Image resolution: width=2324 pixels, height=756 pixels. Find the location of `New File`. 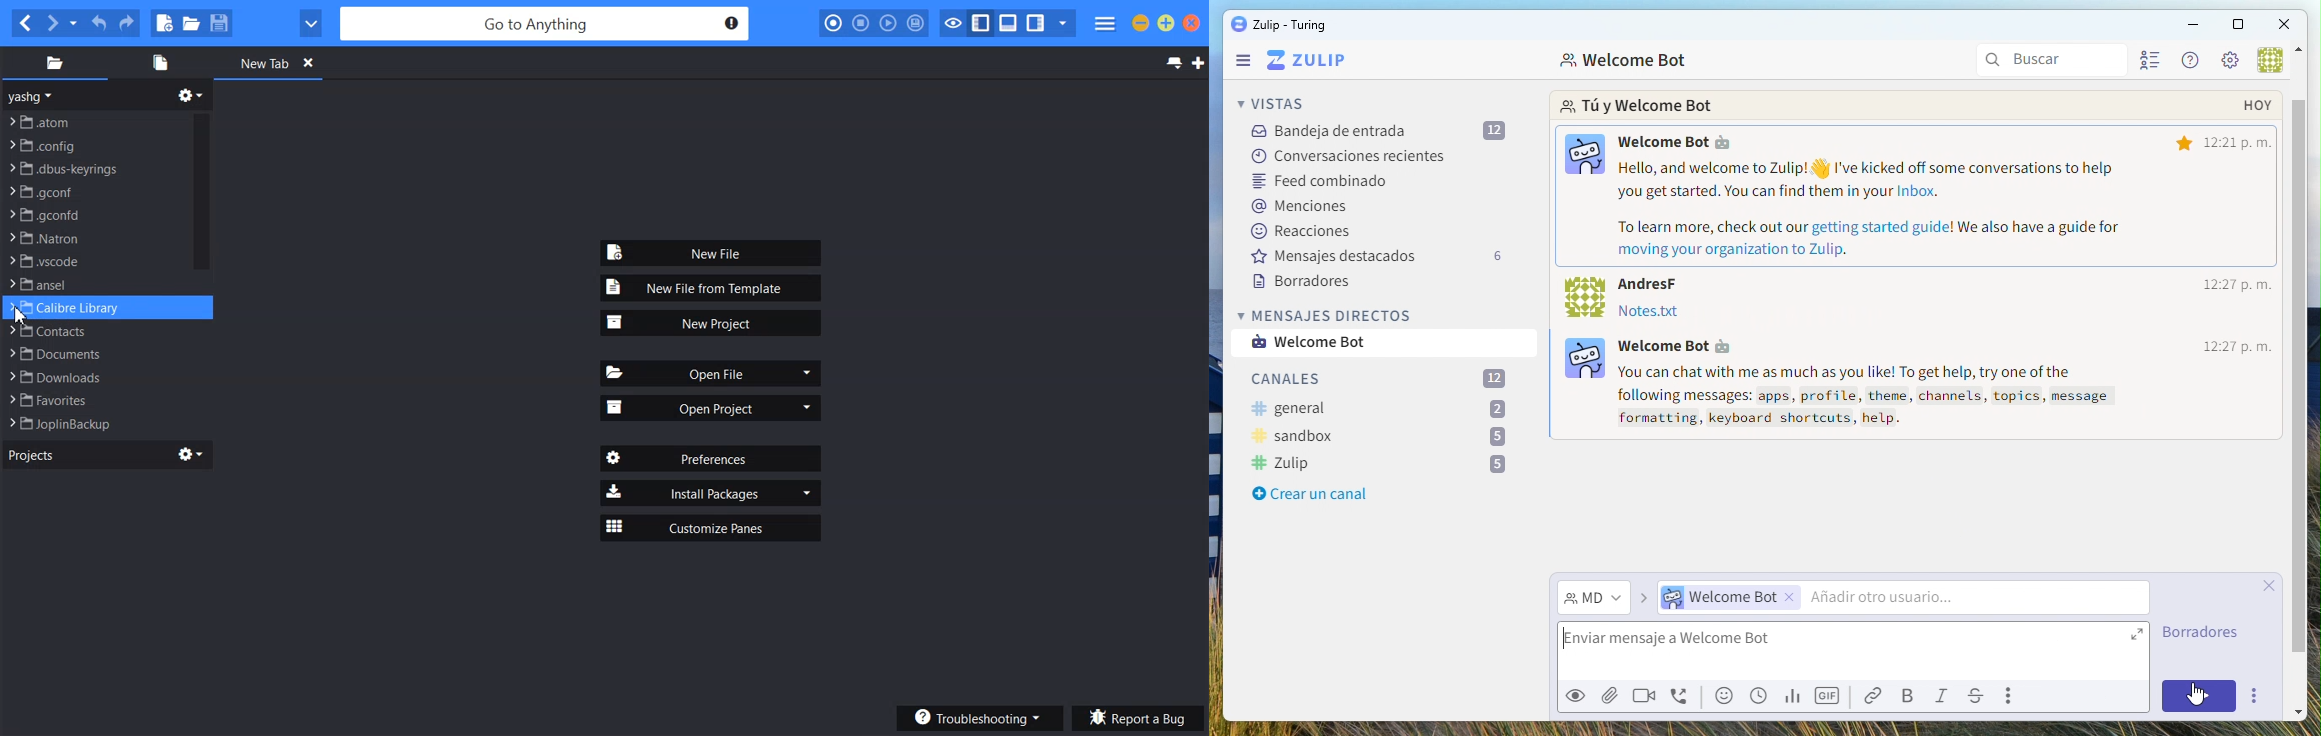

New File is located at coordinates (712, 253).